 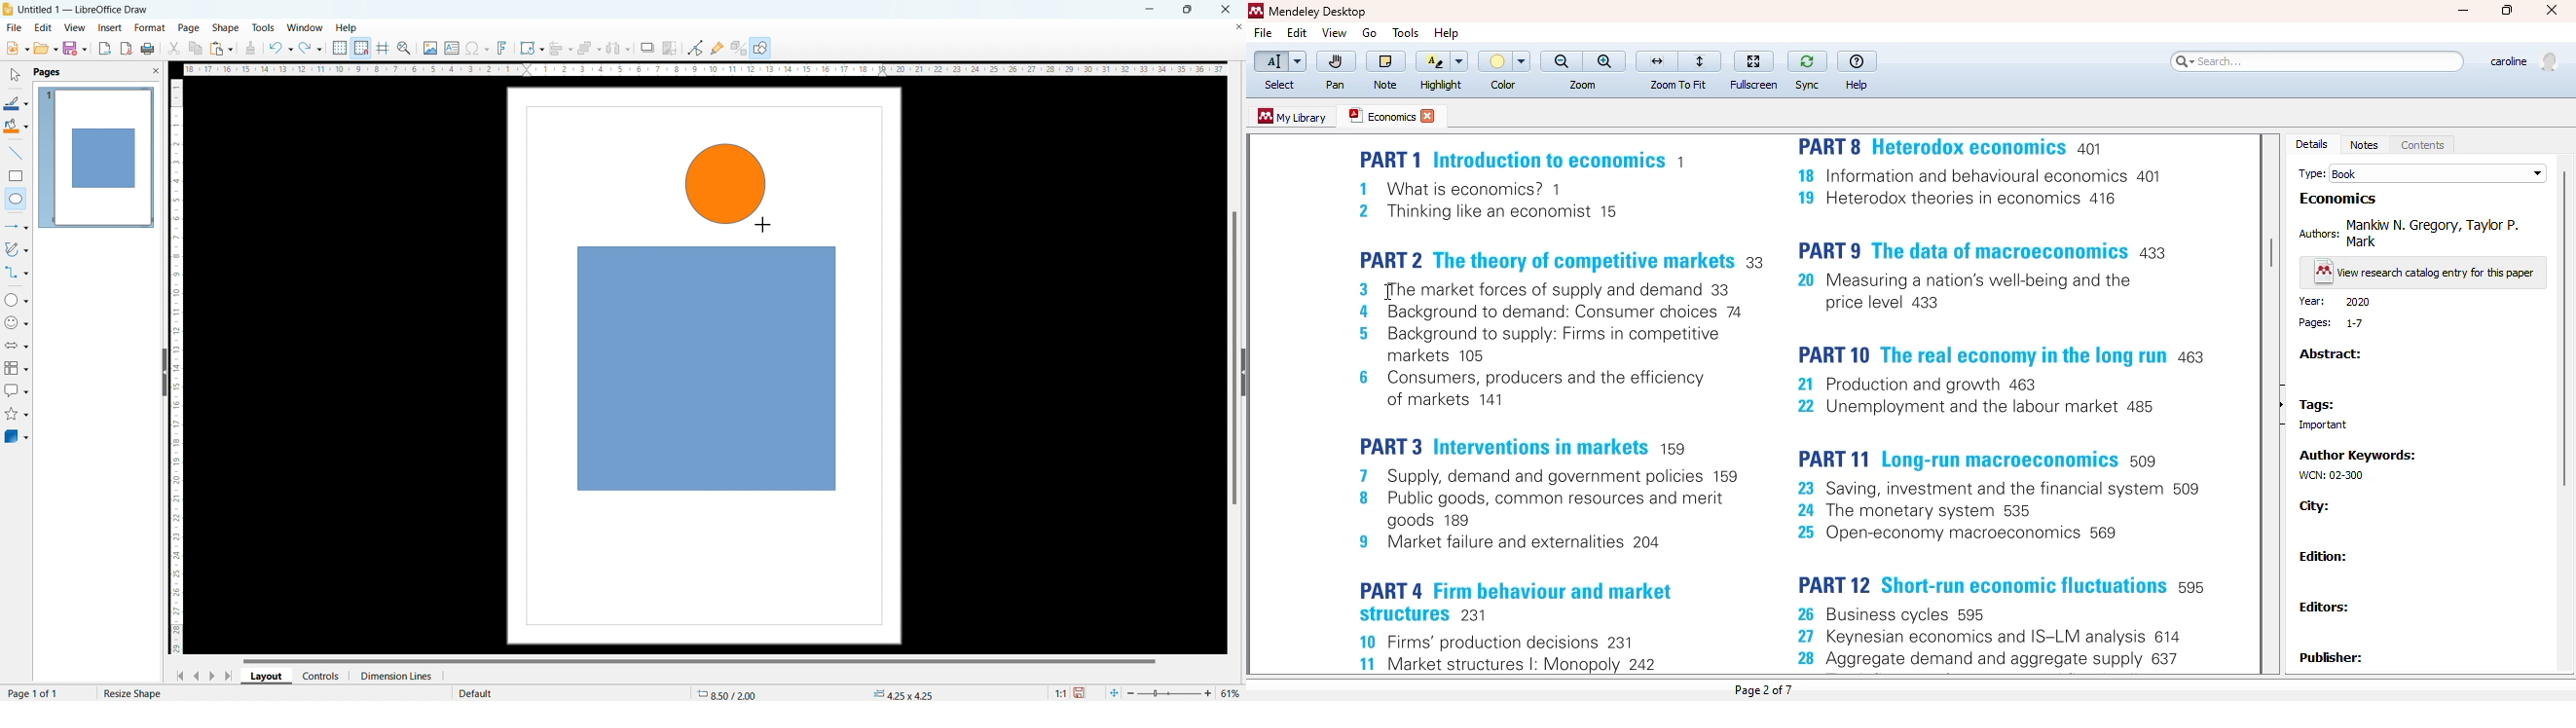 I want to click on Type, so click(x=2309, y=171).